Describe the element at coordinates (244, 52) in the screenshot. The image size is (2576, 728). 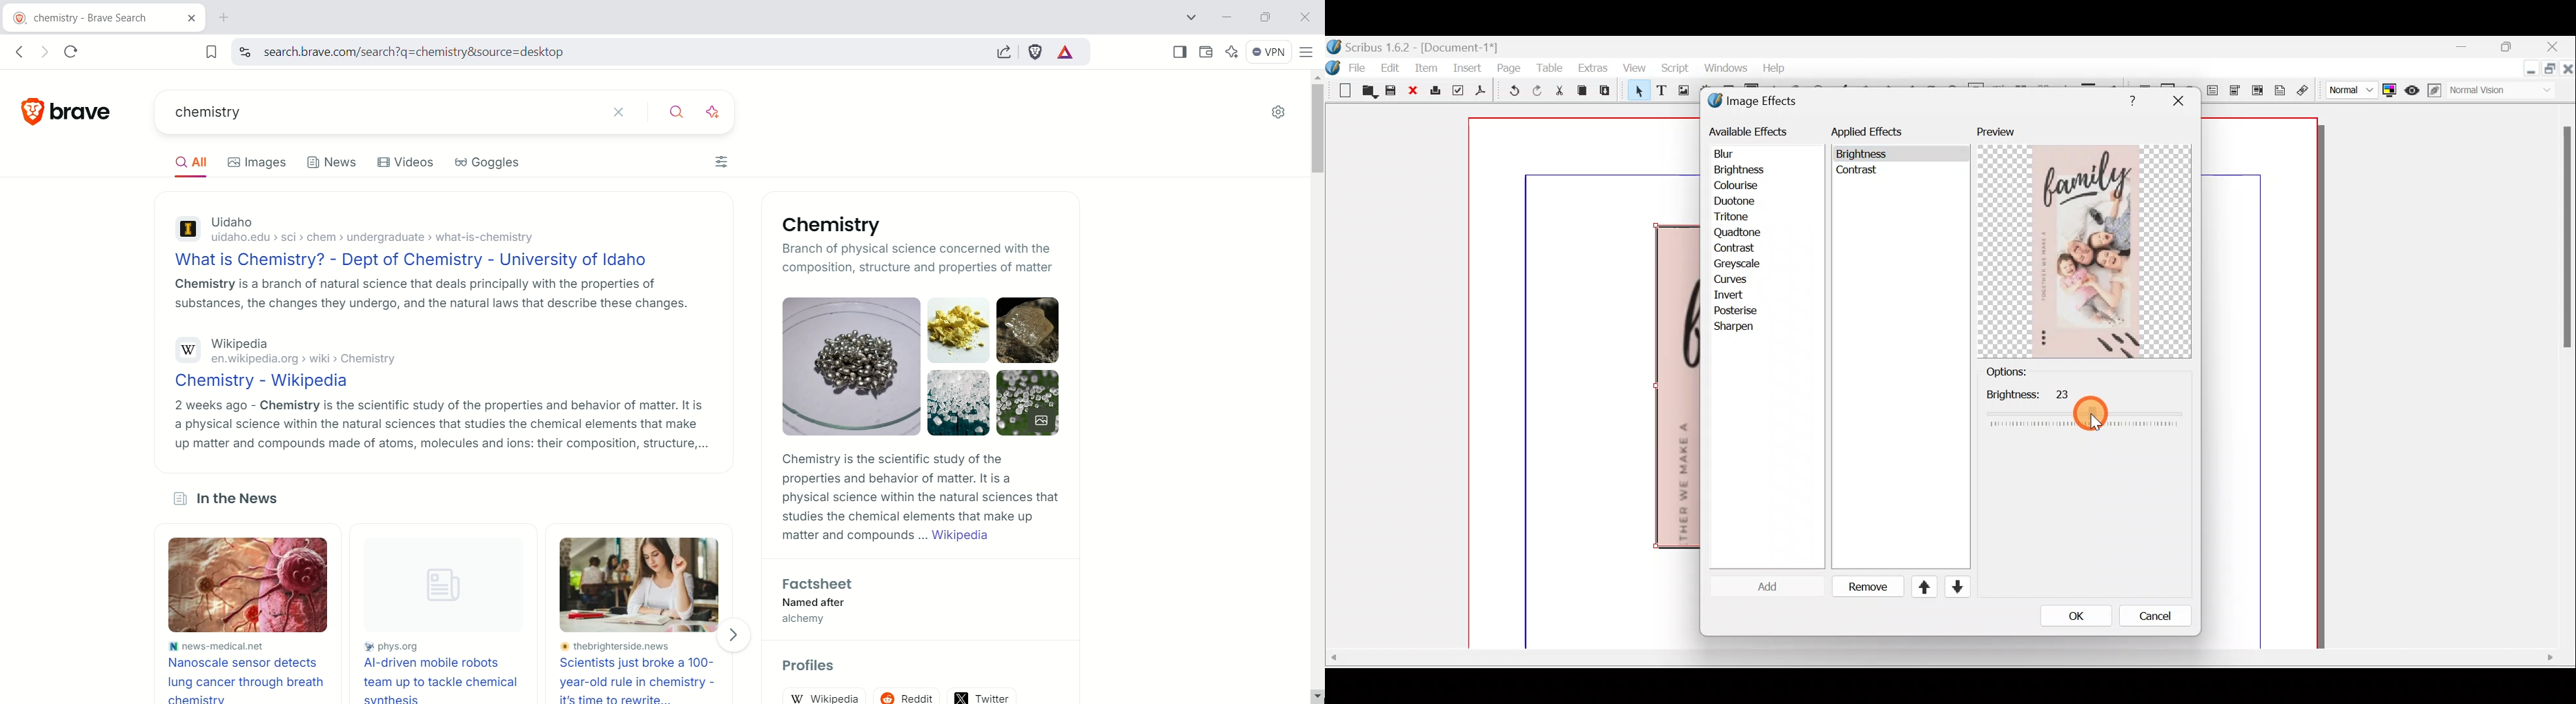
I see `view site information` at that location.